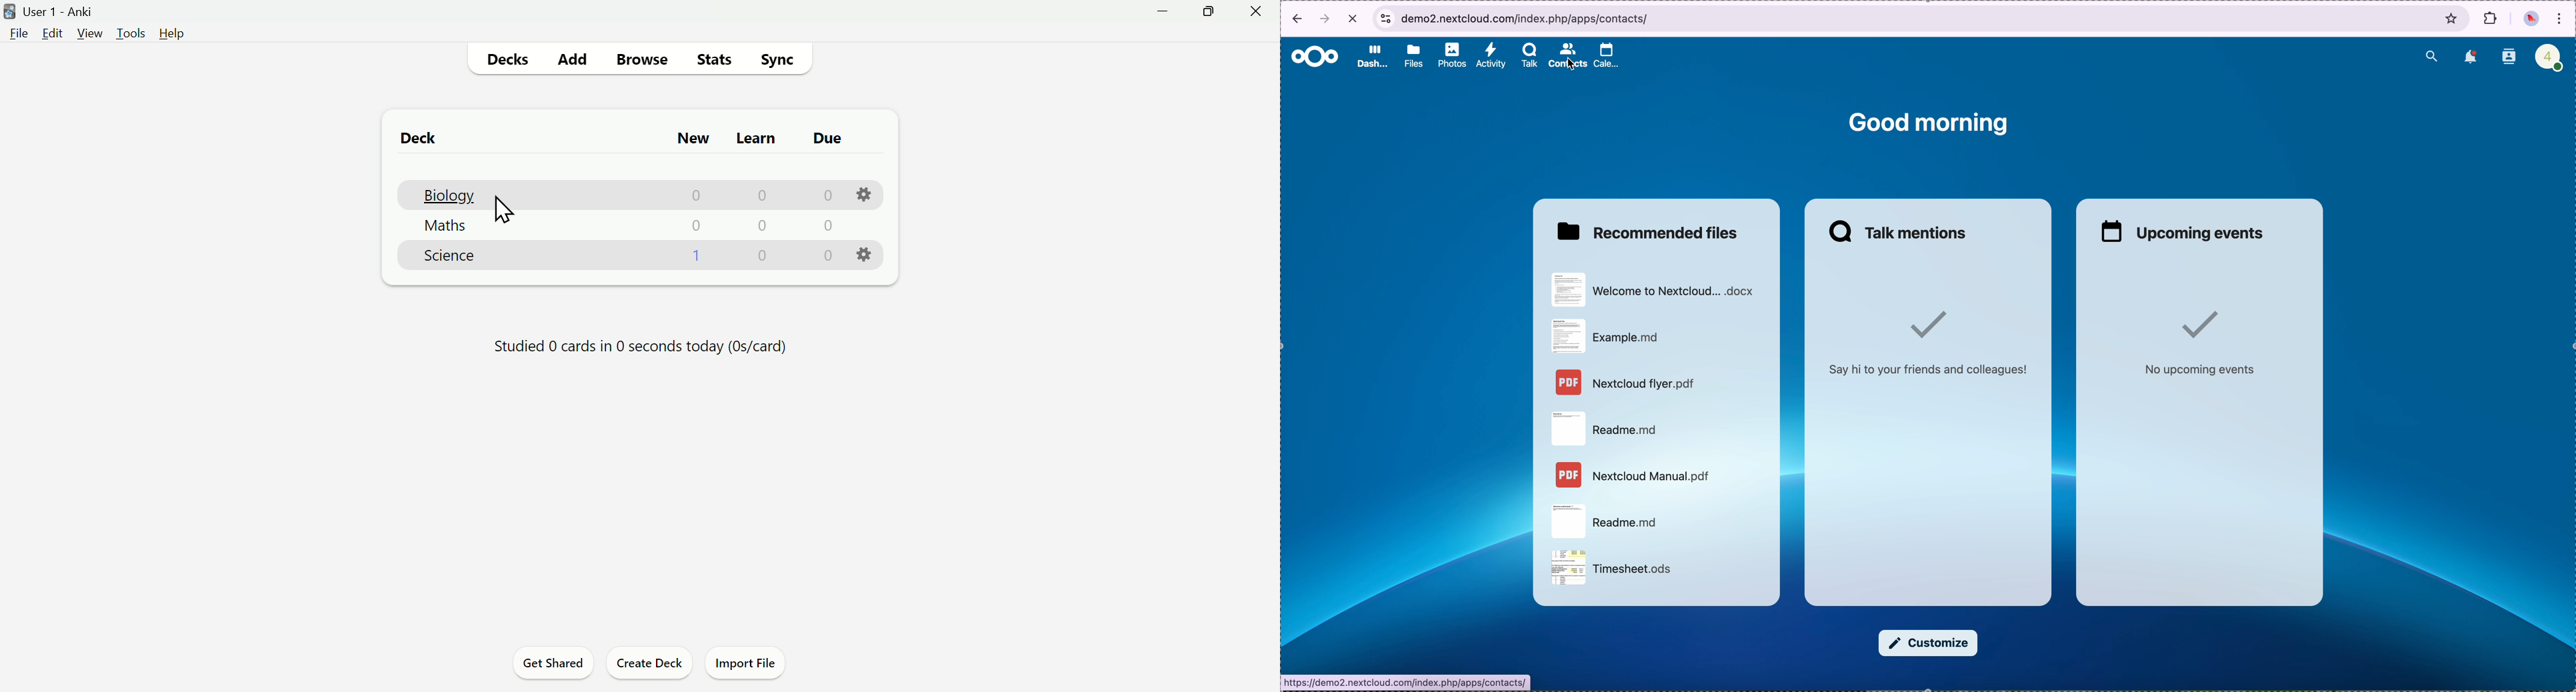 The width and height of the screenshot is (2576, 700). Describe the element at coordinates (445, 194) in the screenshot. I see `Biology` at that location.